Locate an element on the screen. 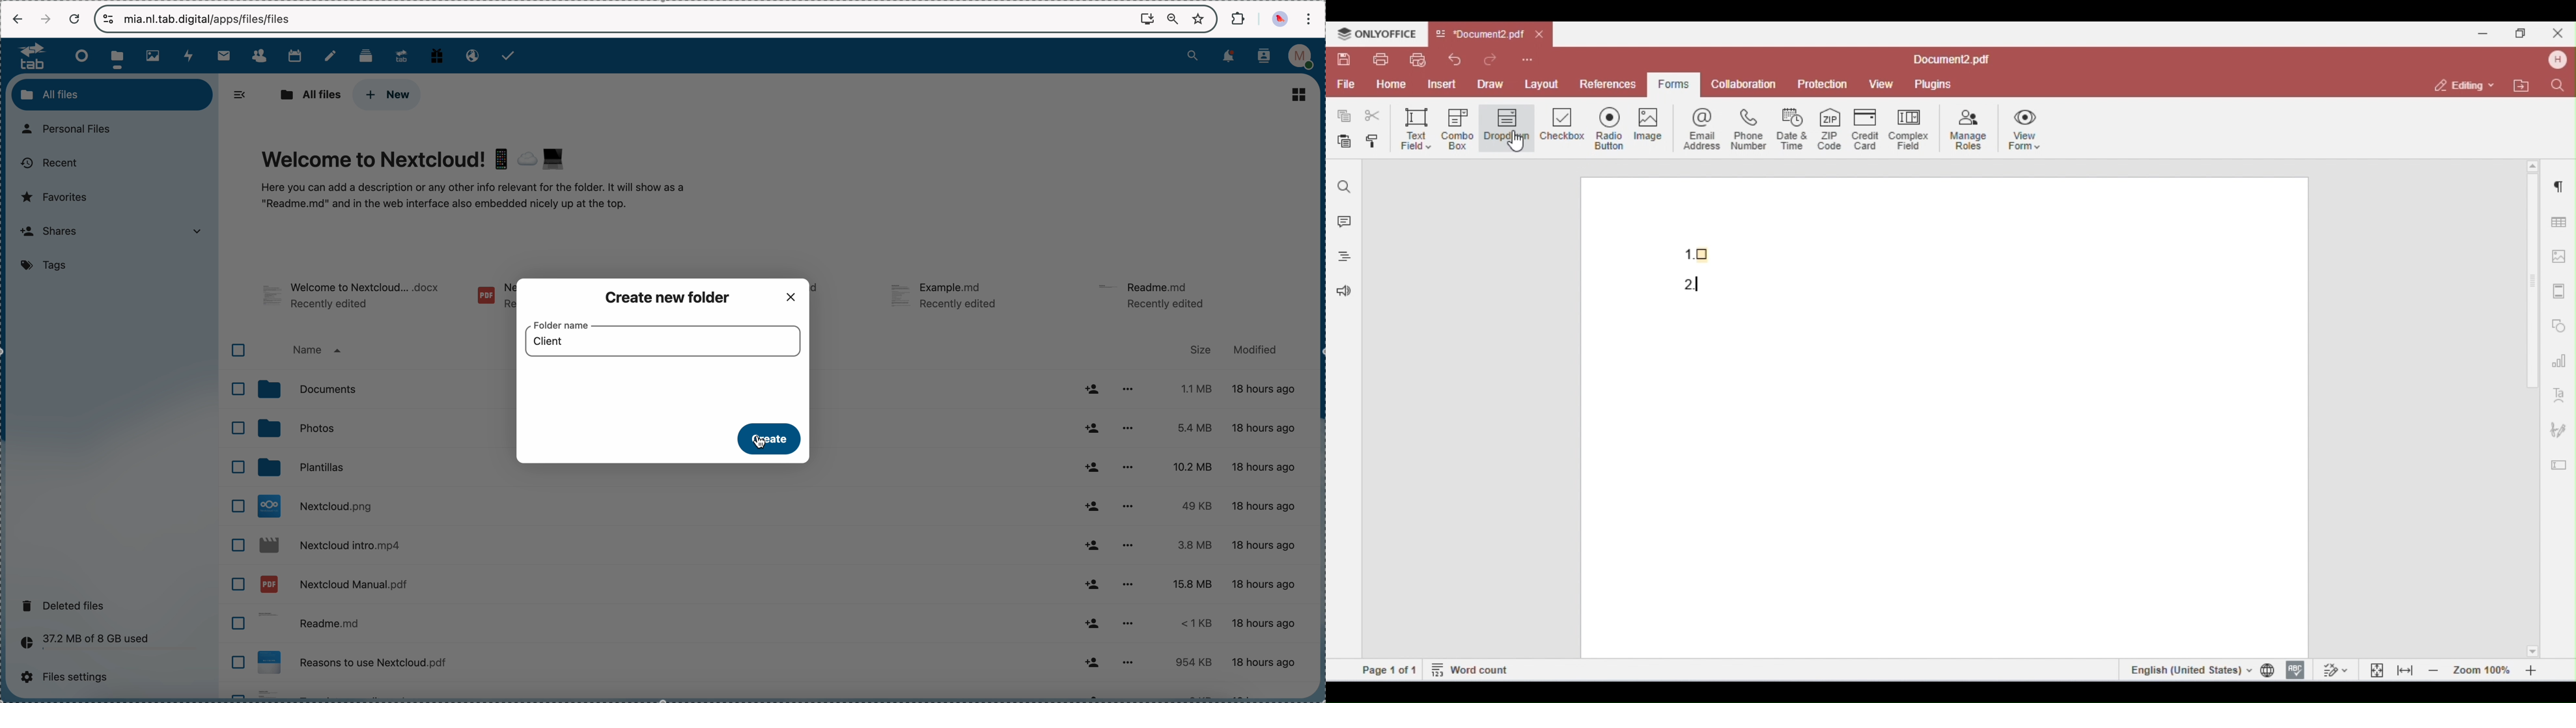 Image resolution: width=2576 pixels, height=728 pixels. hide side bar is located at coordinates (240, 95).